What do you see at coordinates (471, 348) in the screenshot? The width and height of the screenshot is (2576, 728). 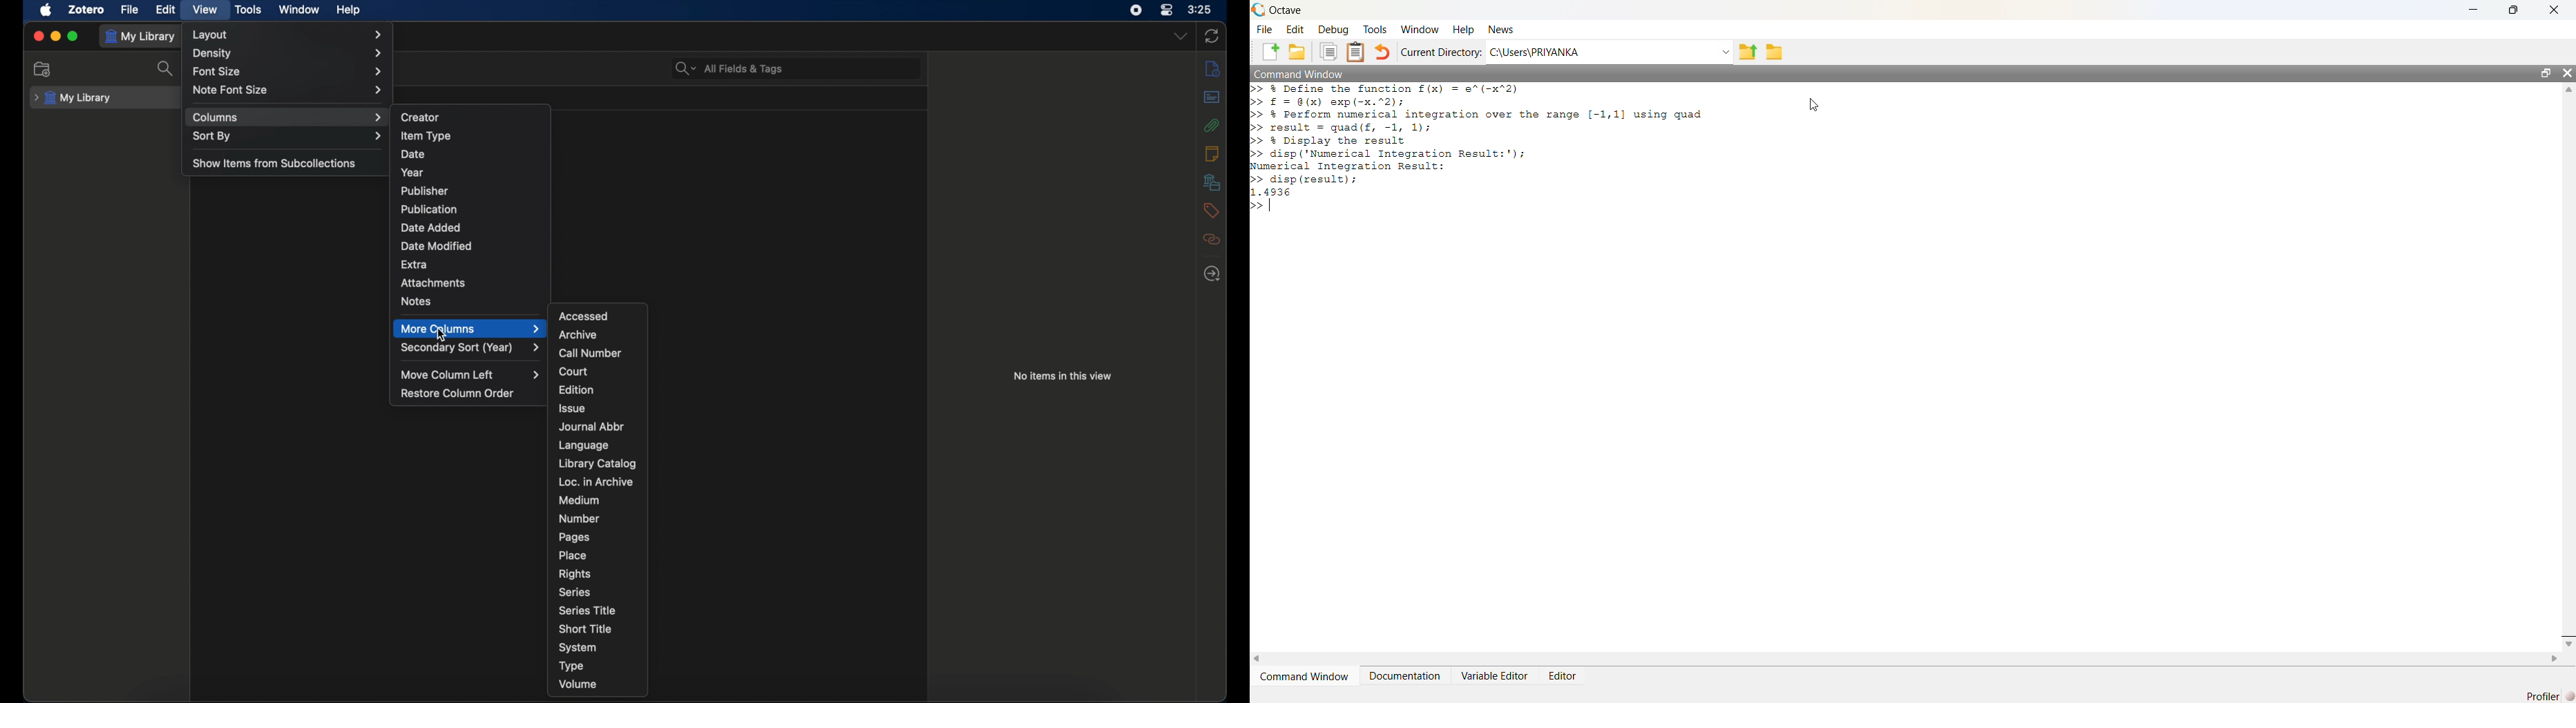 I see `secondary sort` at bounding box center [471, 348].